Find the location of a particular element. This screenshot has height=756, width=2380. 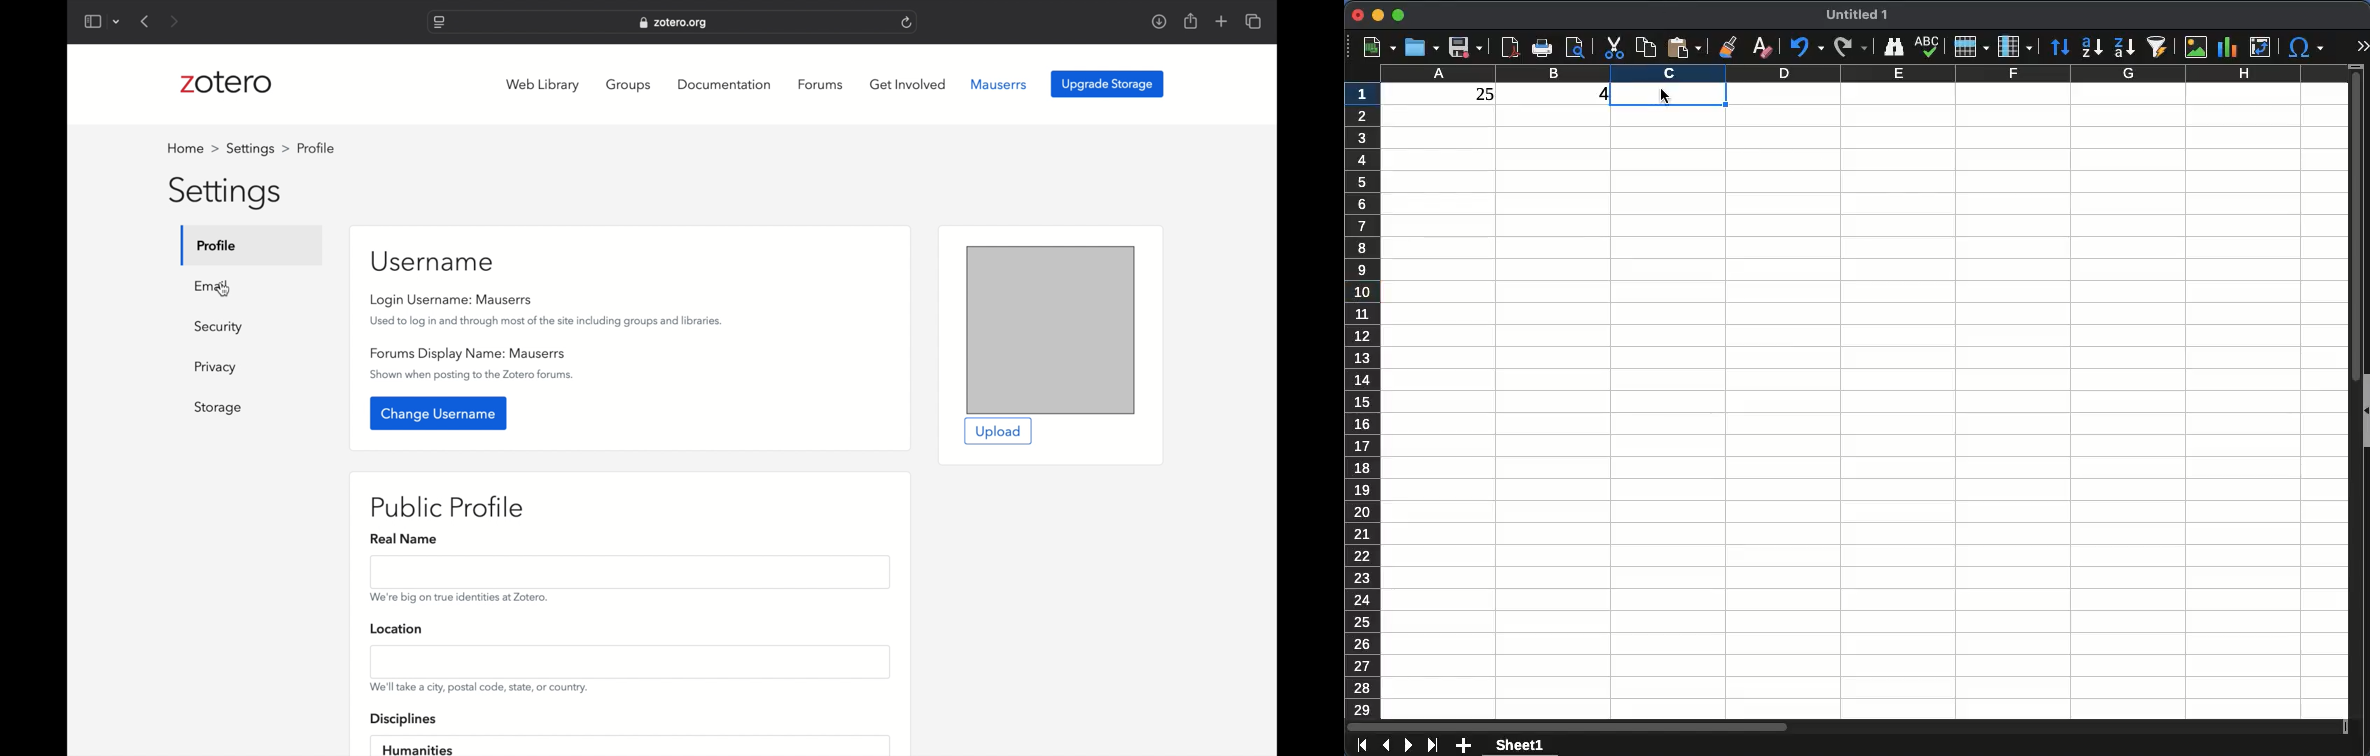

Cursor is located at coordinates (1669, 102).